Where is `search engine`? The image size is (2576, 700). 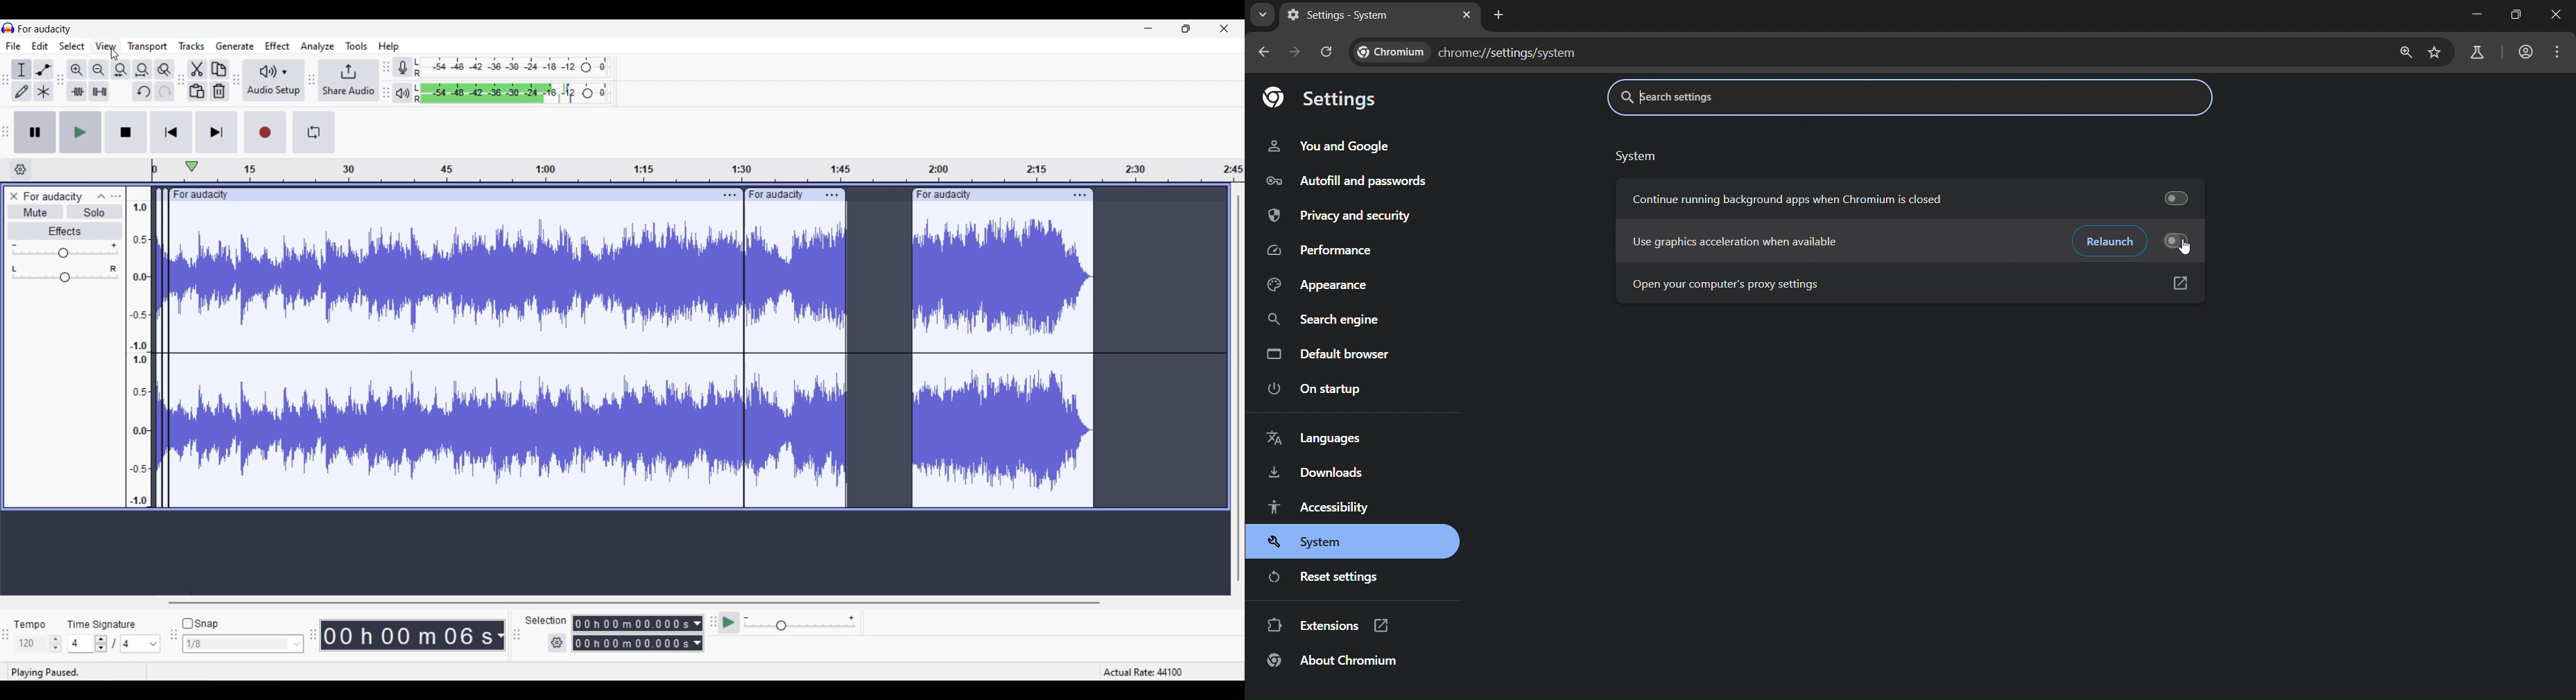
search engine is located at coordinates (1322, 320).